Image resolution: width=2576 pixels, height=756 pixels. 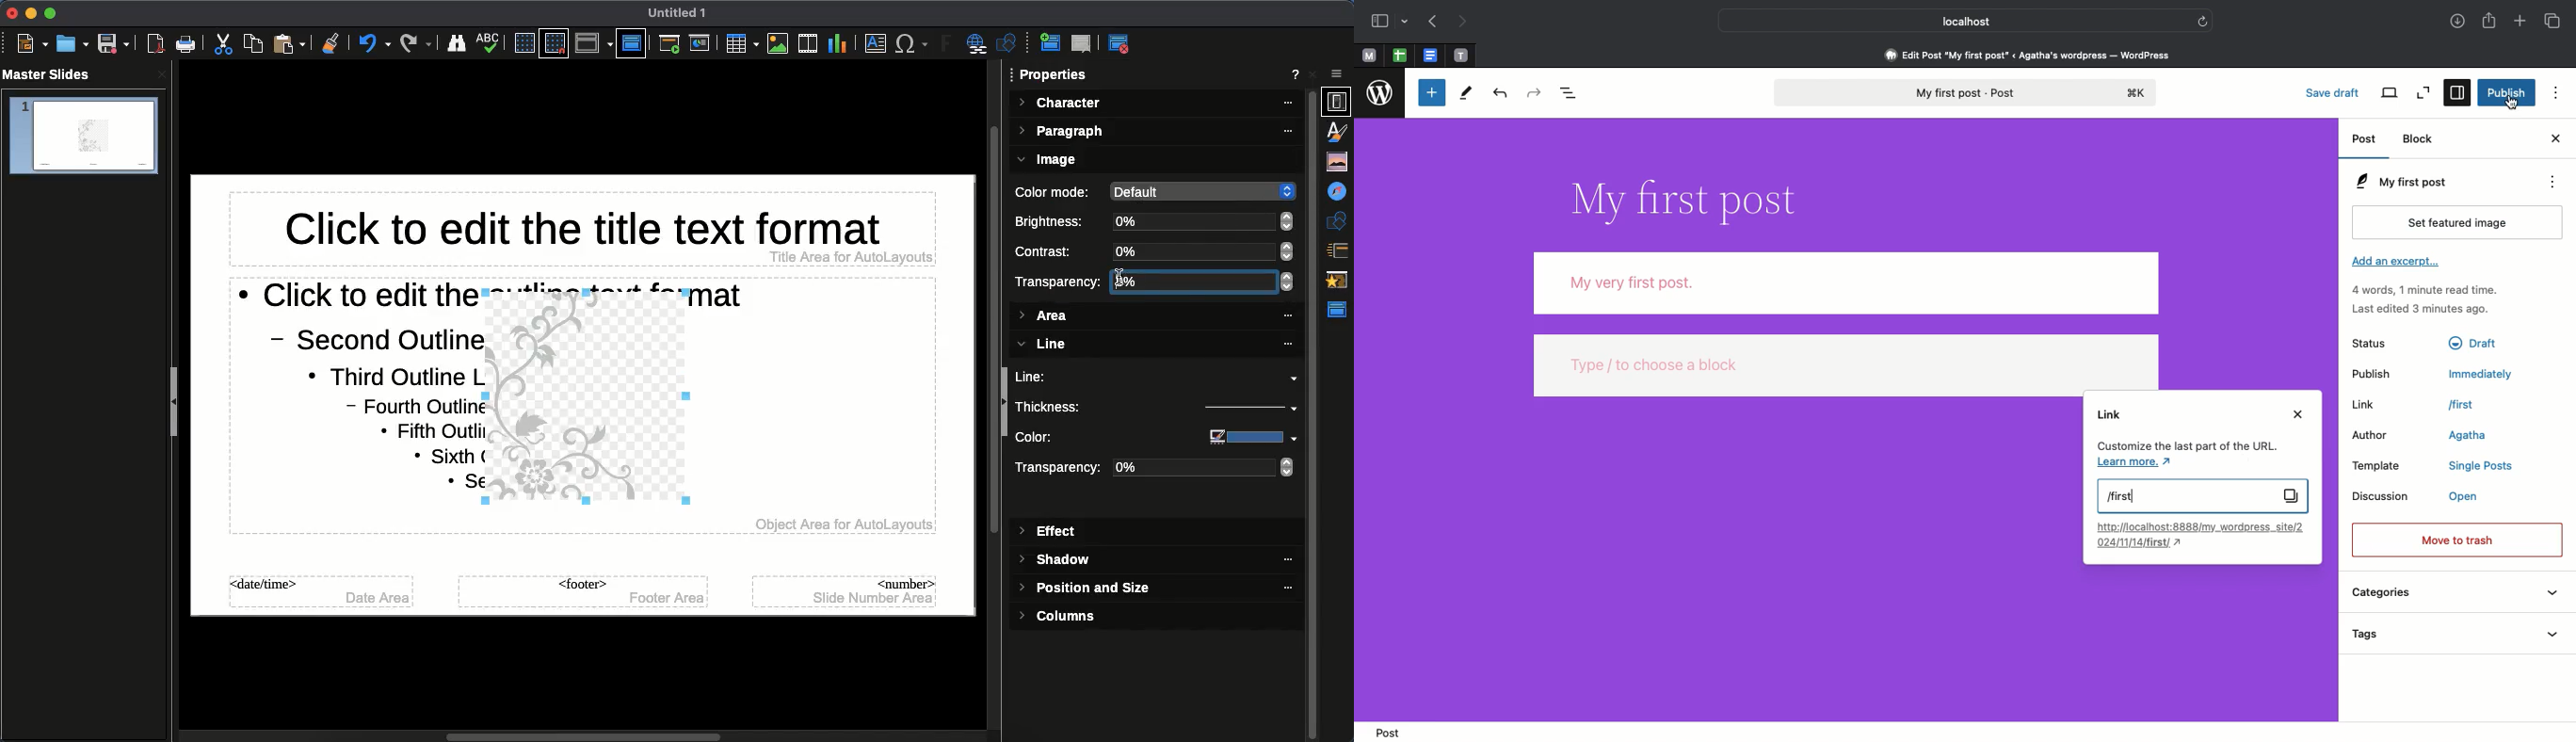 What do you see at coordinates (2424, 140) in the screenshot?
I see `Block` at bounding box center [2424, 140].